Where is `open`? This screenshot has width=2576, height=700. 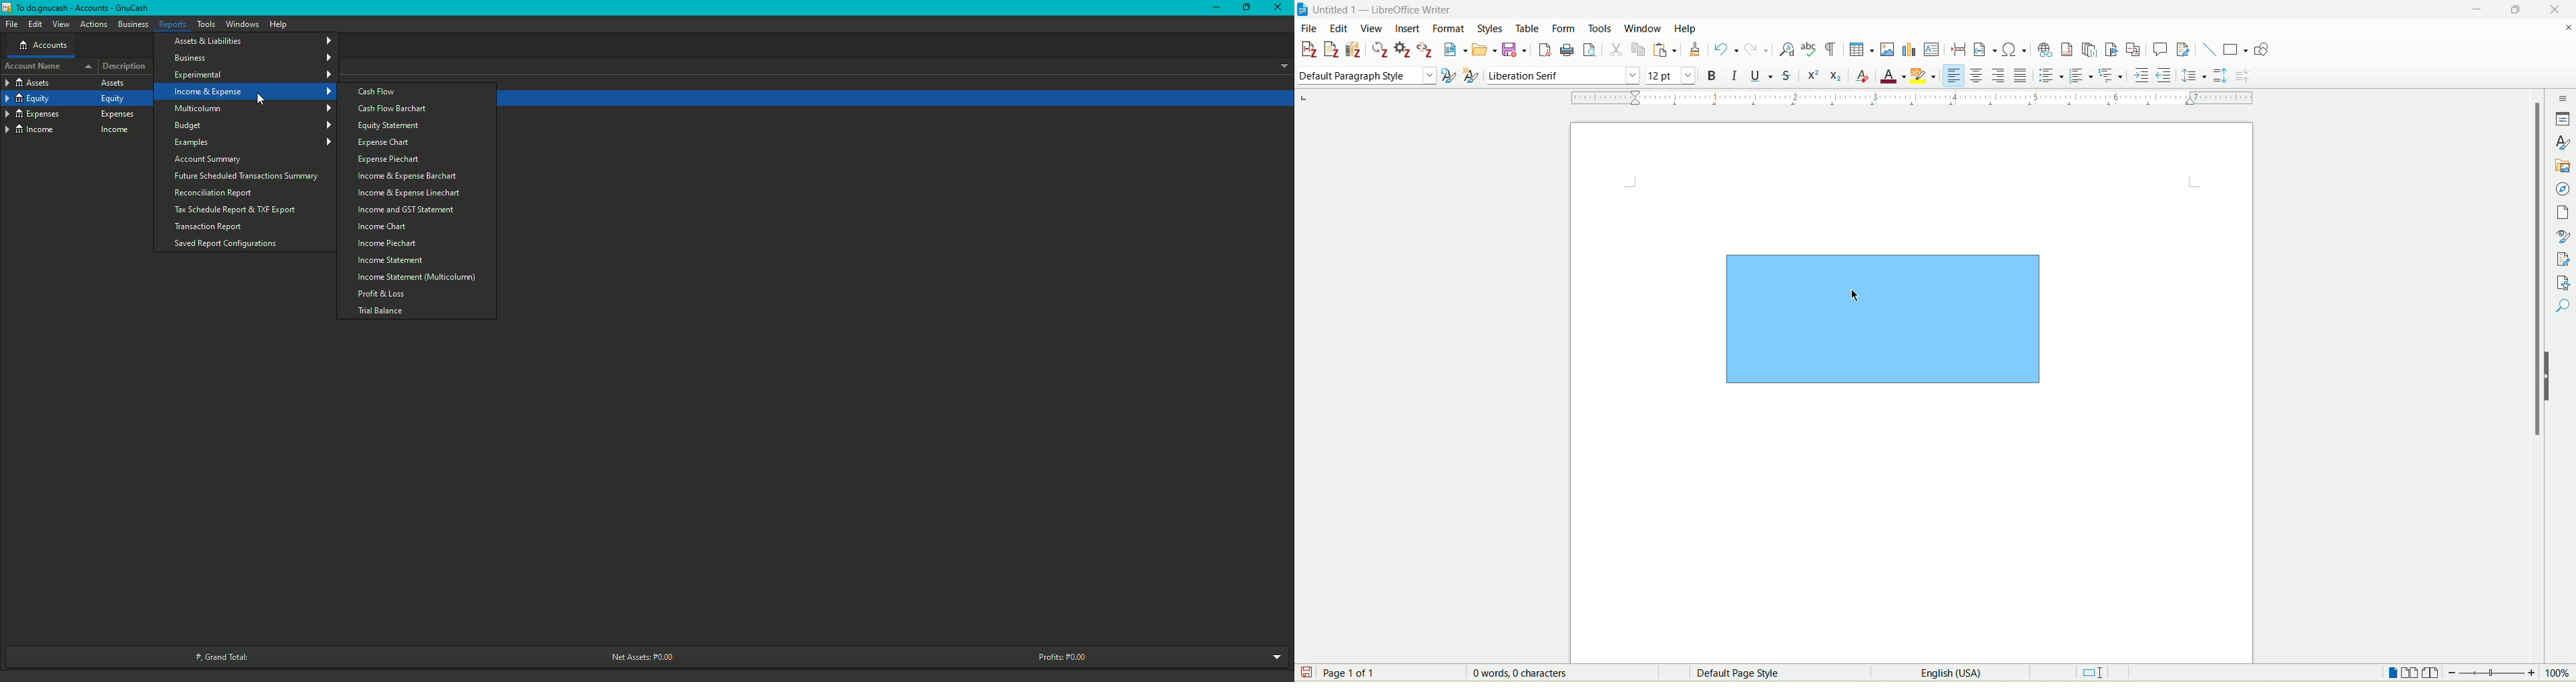
open is located at coordinates (1482, 51).